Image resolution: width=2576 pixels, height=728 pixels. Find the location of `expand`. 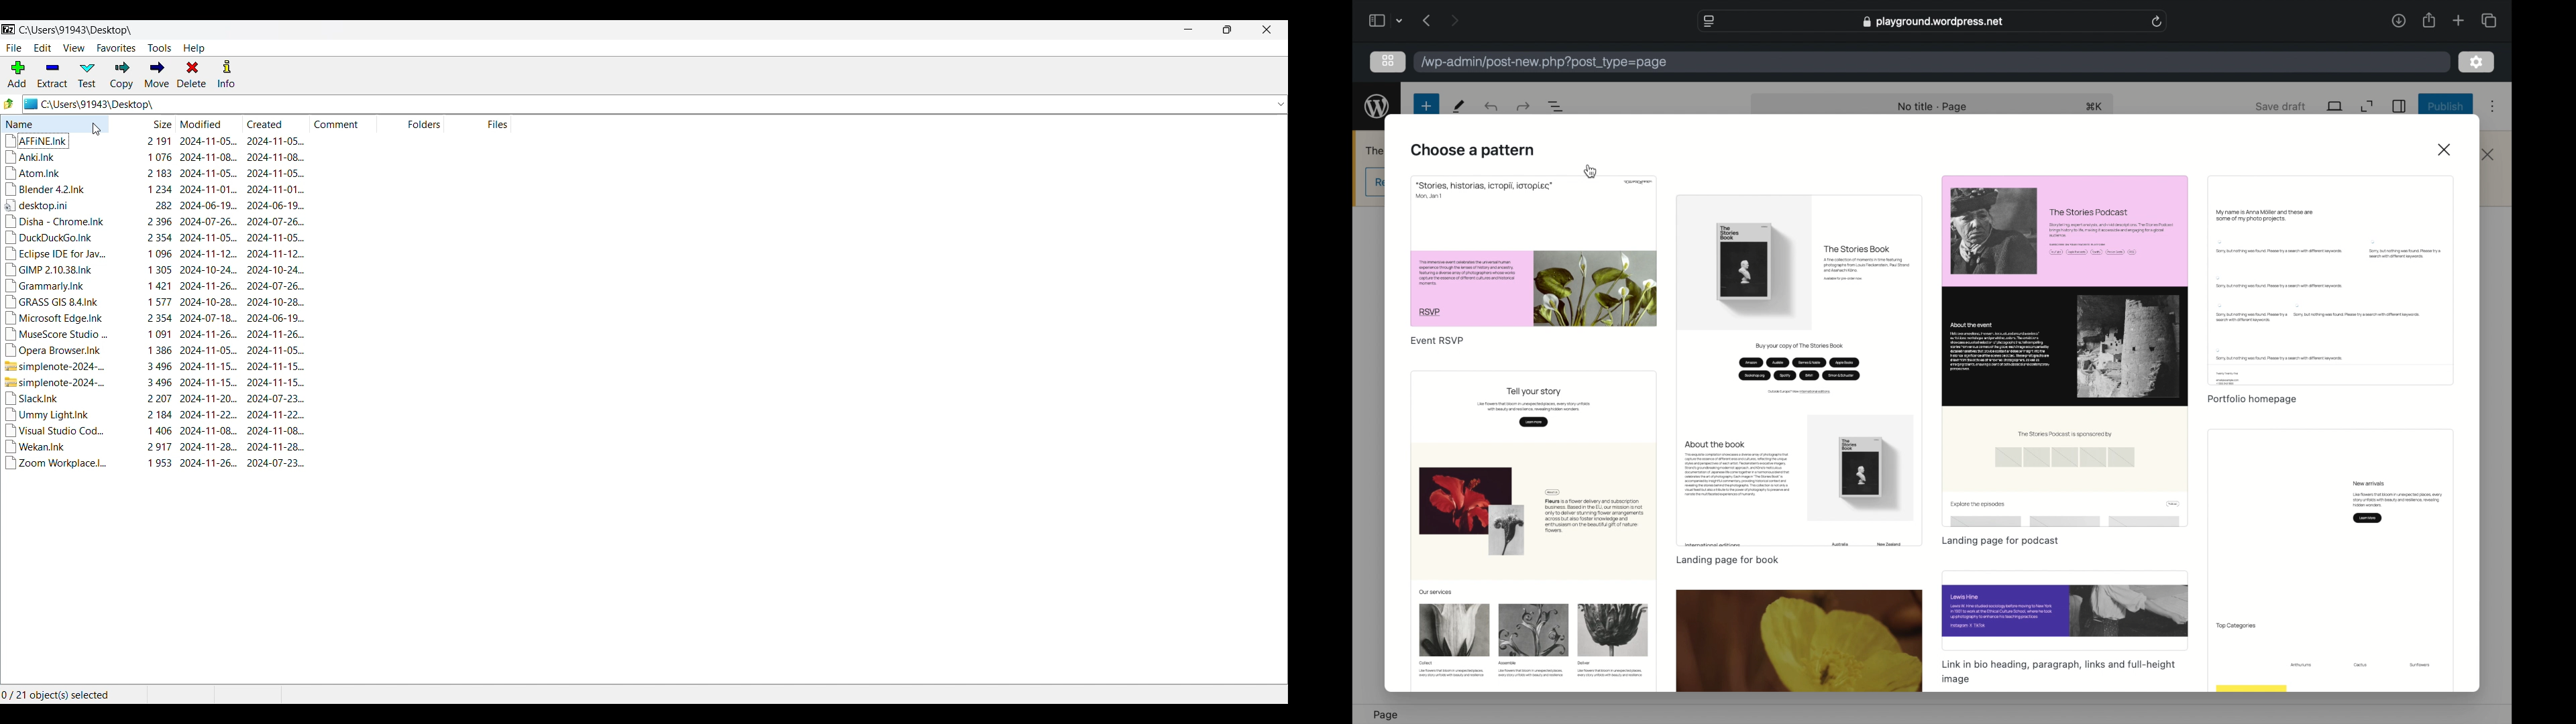

expand is located at coordinates (2368, 107).